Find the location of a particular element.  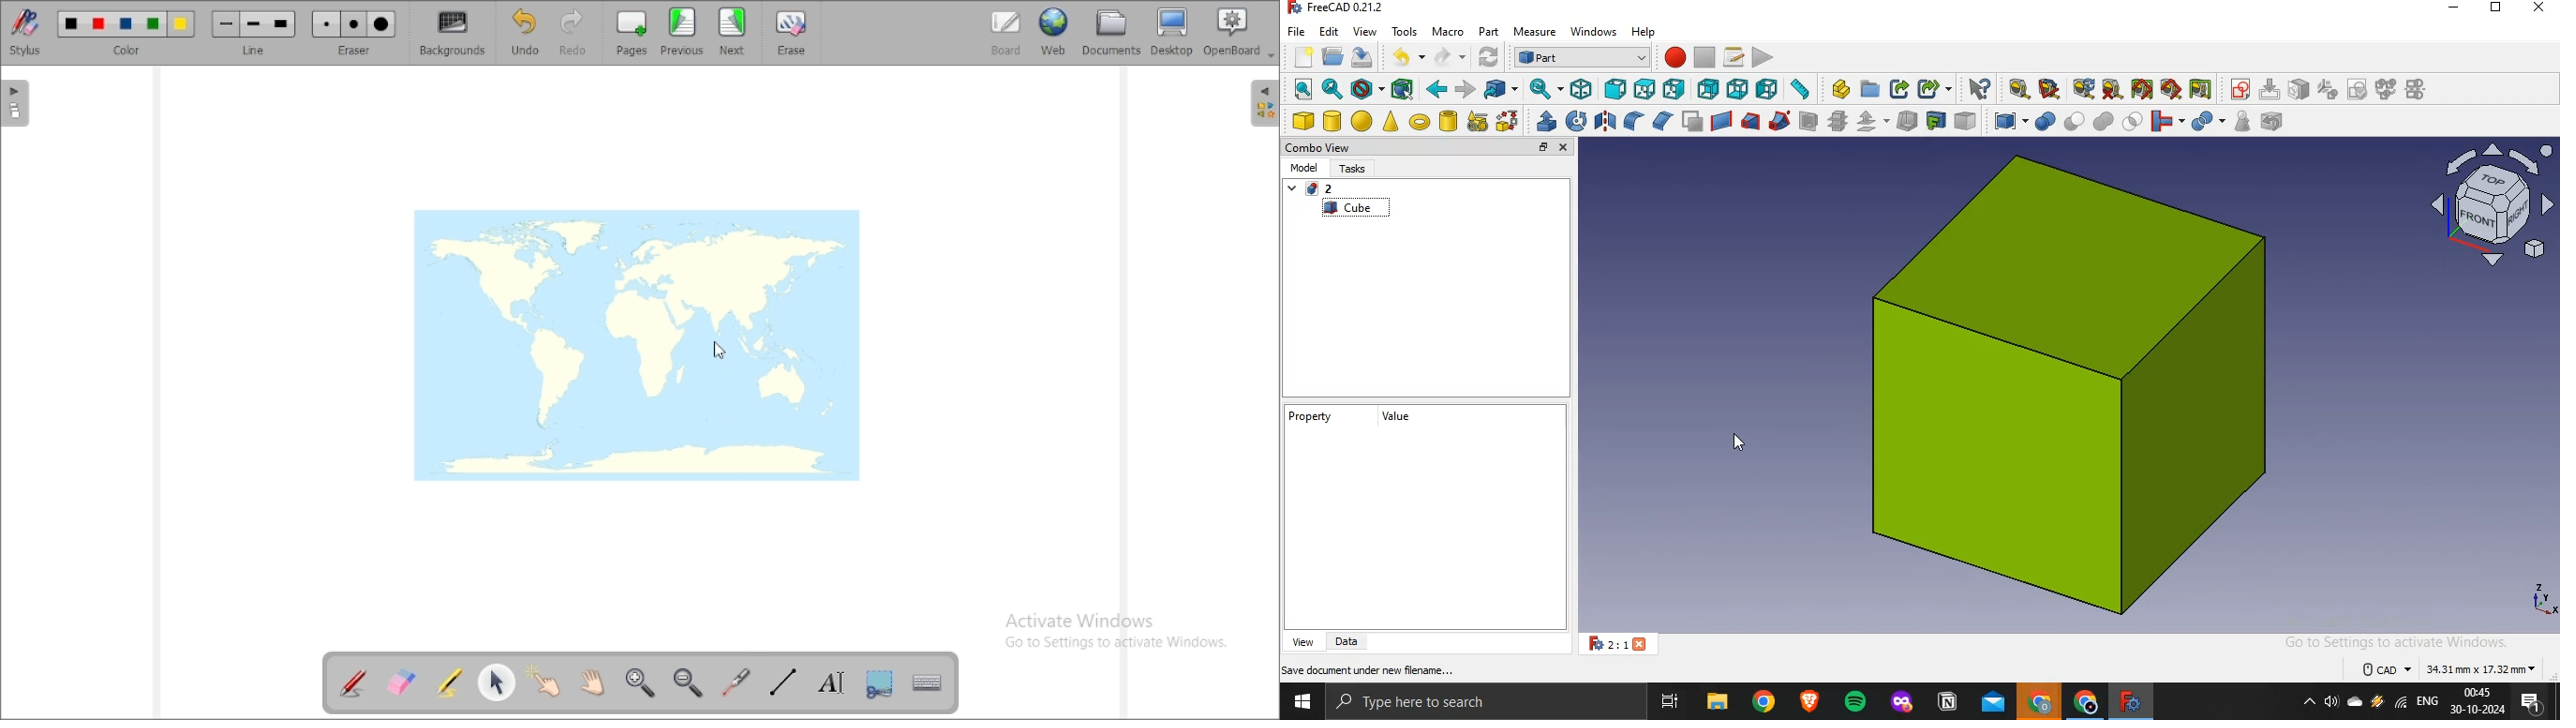

outlook is located at coordinates (1994, 701).